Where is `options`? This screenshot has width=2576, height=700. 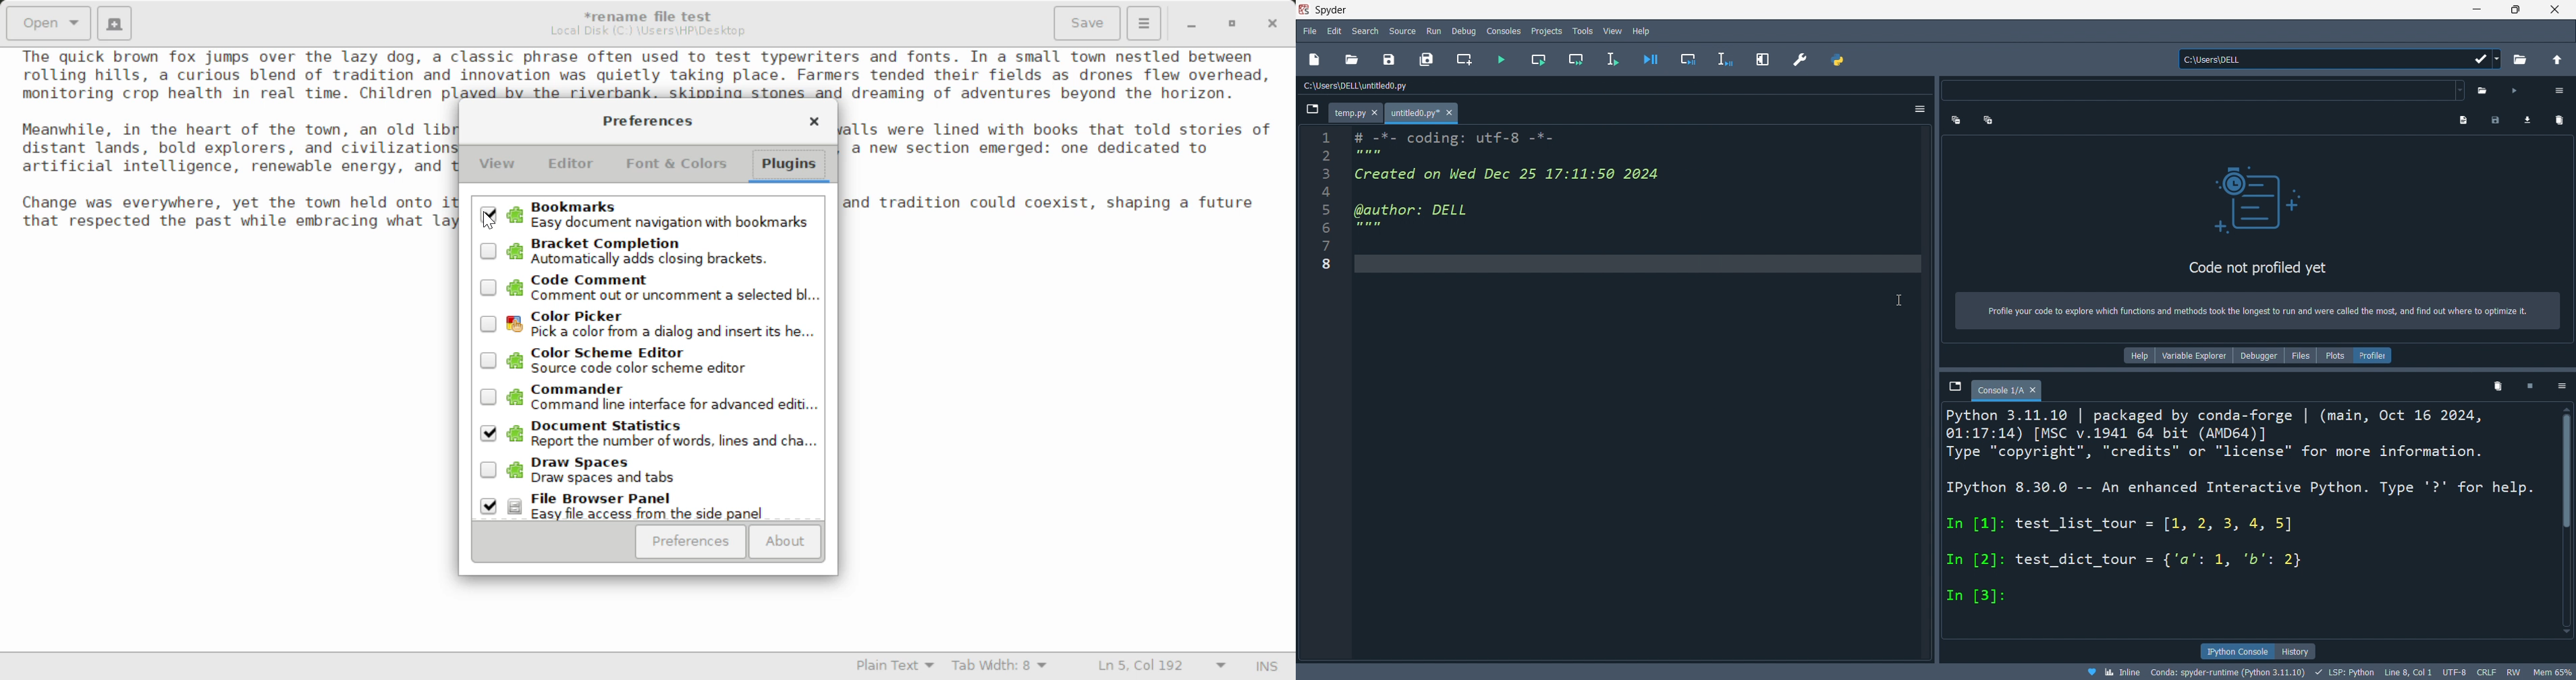 options is located at coordinates (2561, 387).